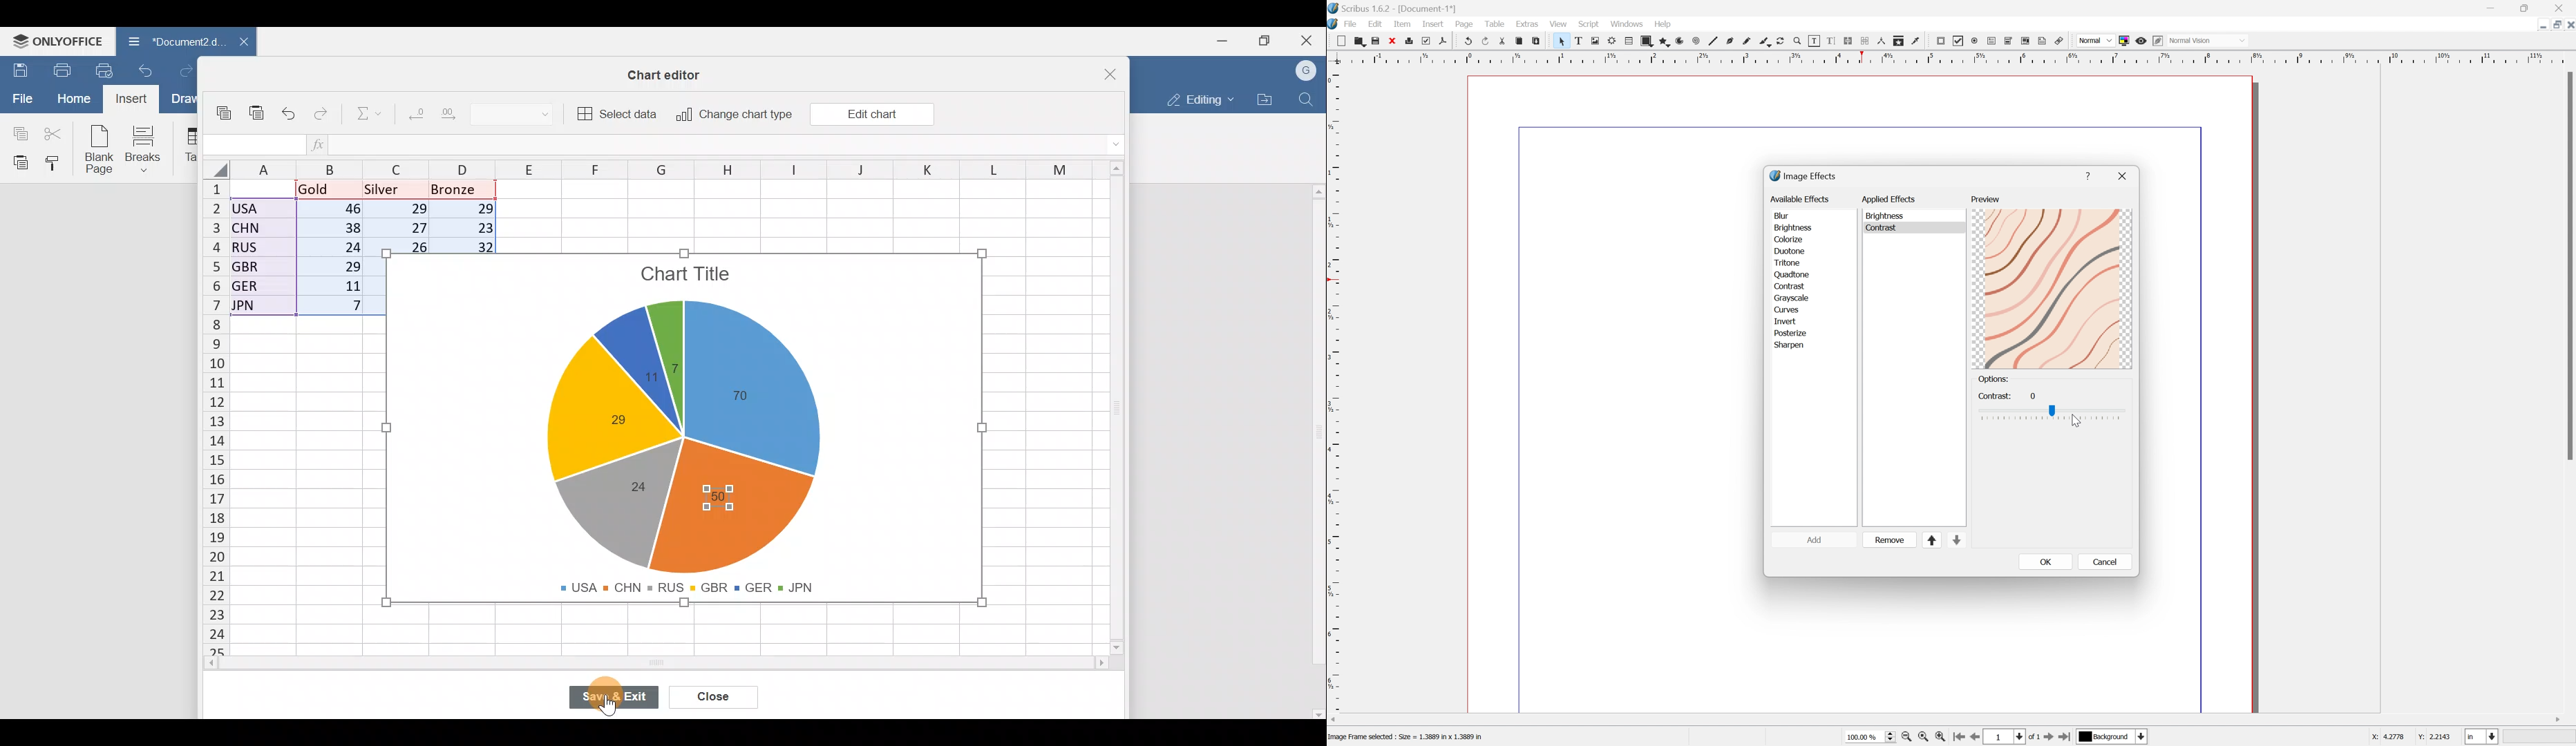 The height and width of the screenshot is (756, 2576). I want to click on Close, so click(1394, 41).